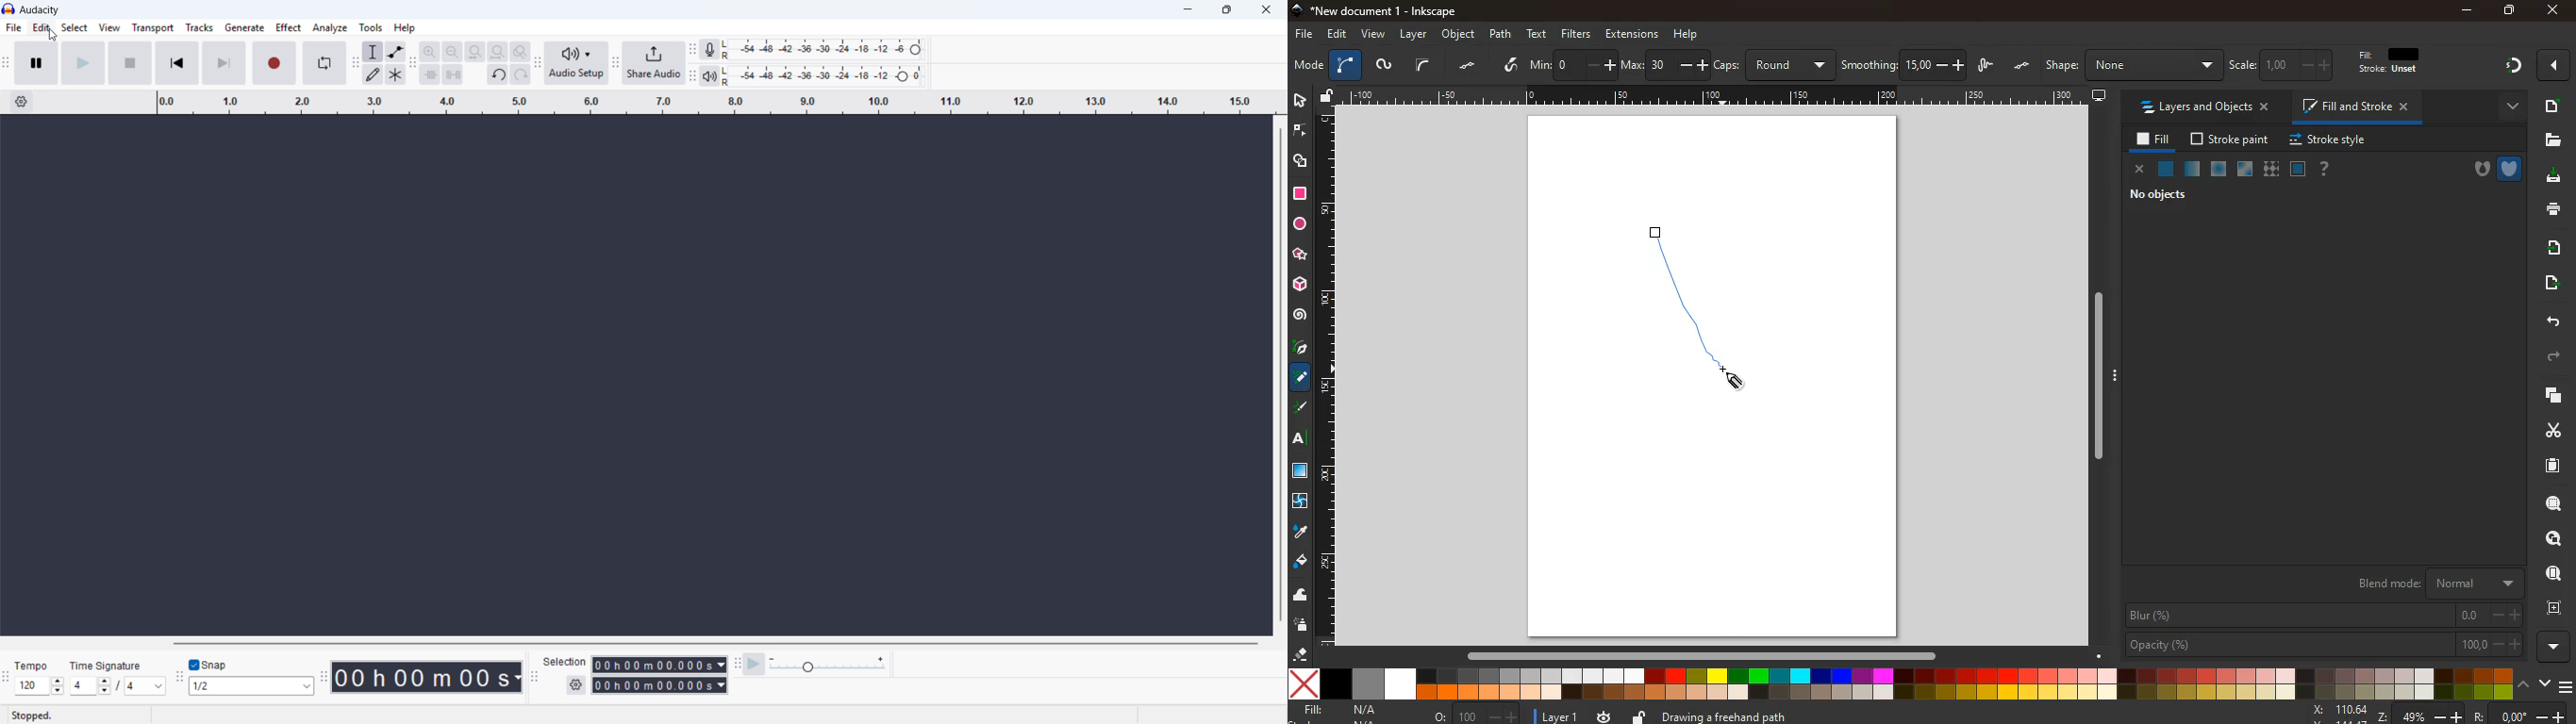  Describe the element at coordinates (153, 27) in the screenshot. I see `transport` at that location.